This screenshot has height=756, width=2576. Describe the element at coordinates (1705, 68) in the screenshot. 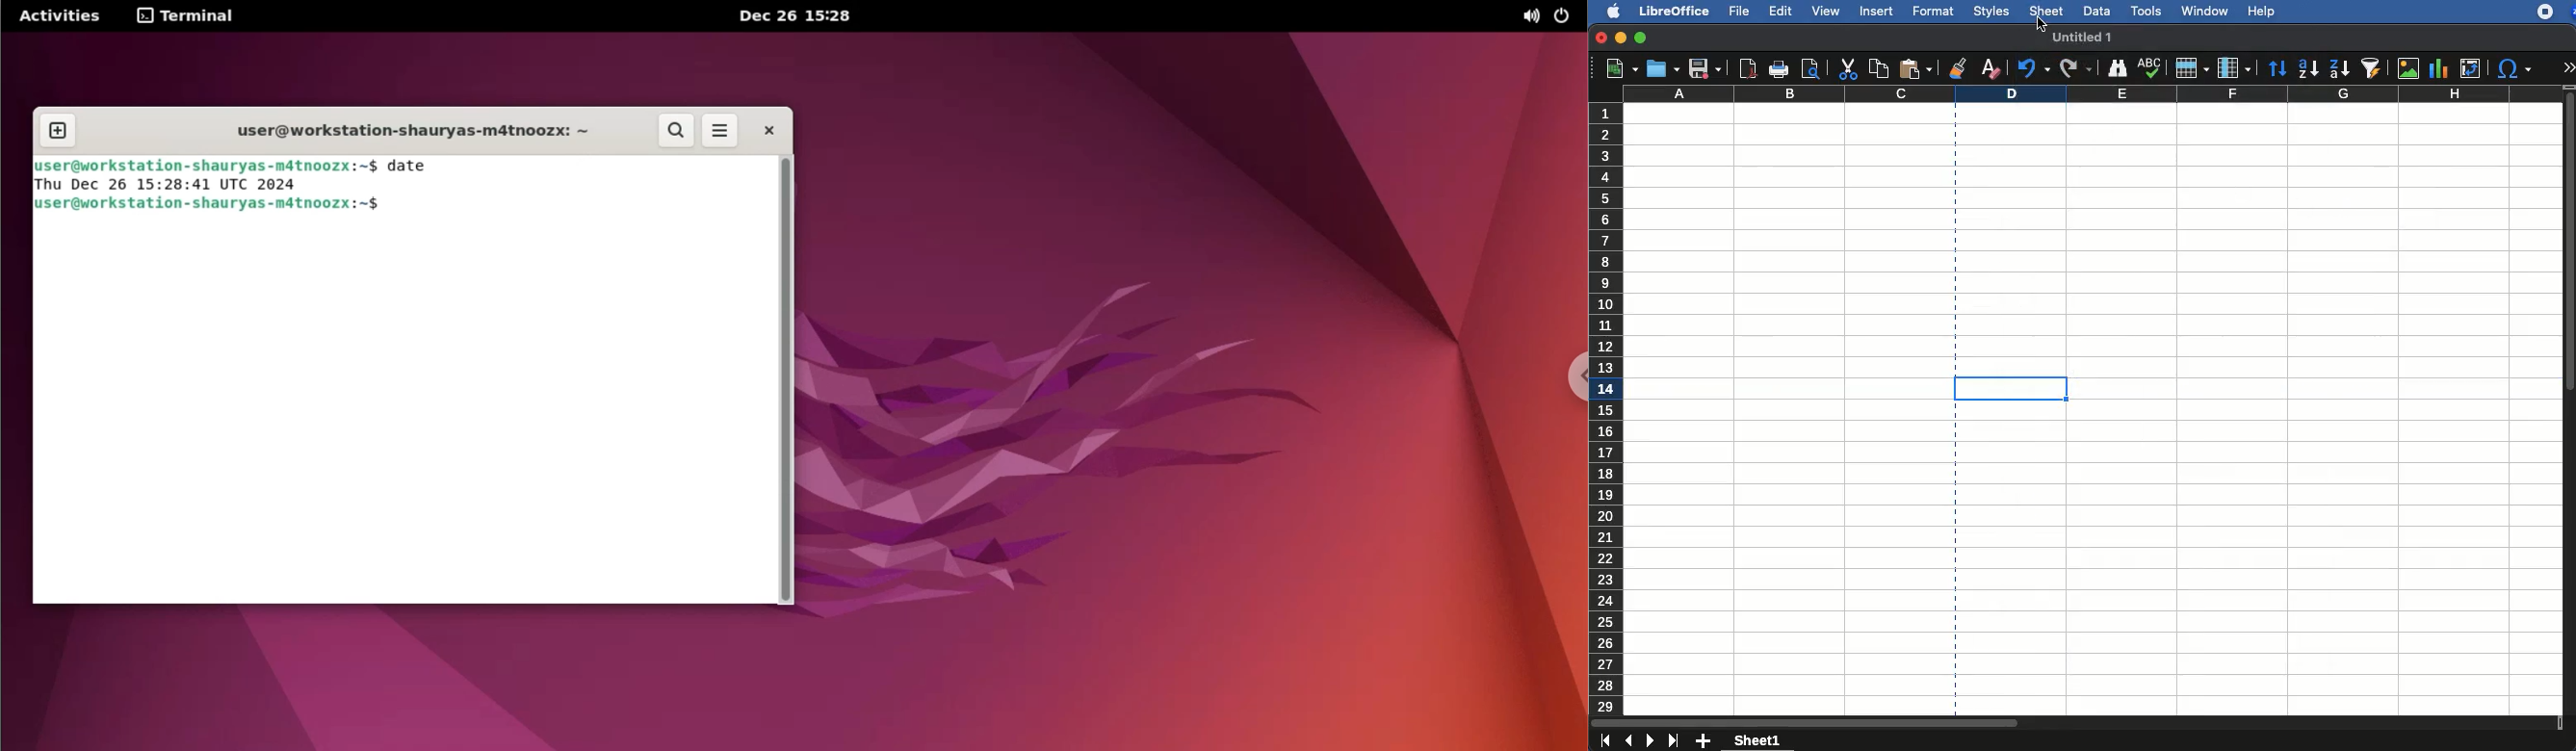

I see `save` at that location.